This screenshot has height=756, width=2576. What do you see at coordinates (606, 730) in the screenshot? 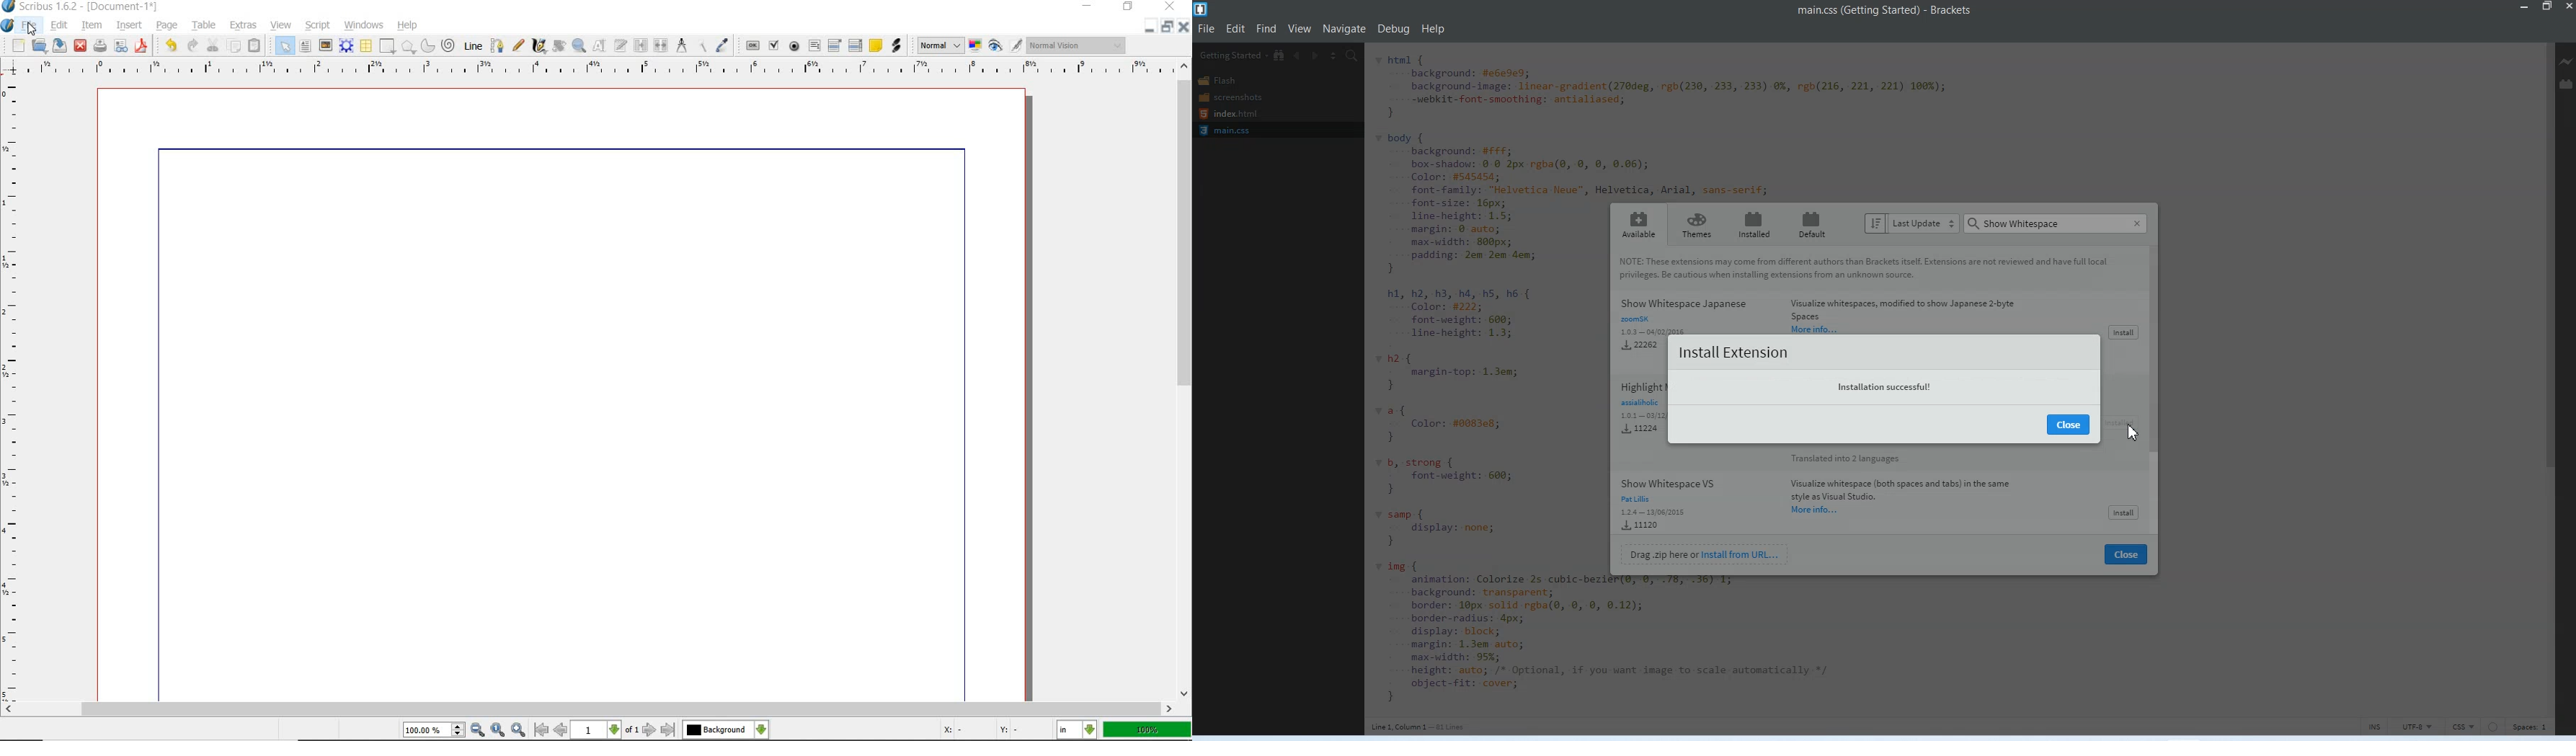
I see `move to next or previous page` at bounding box center [606, 730].